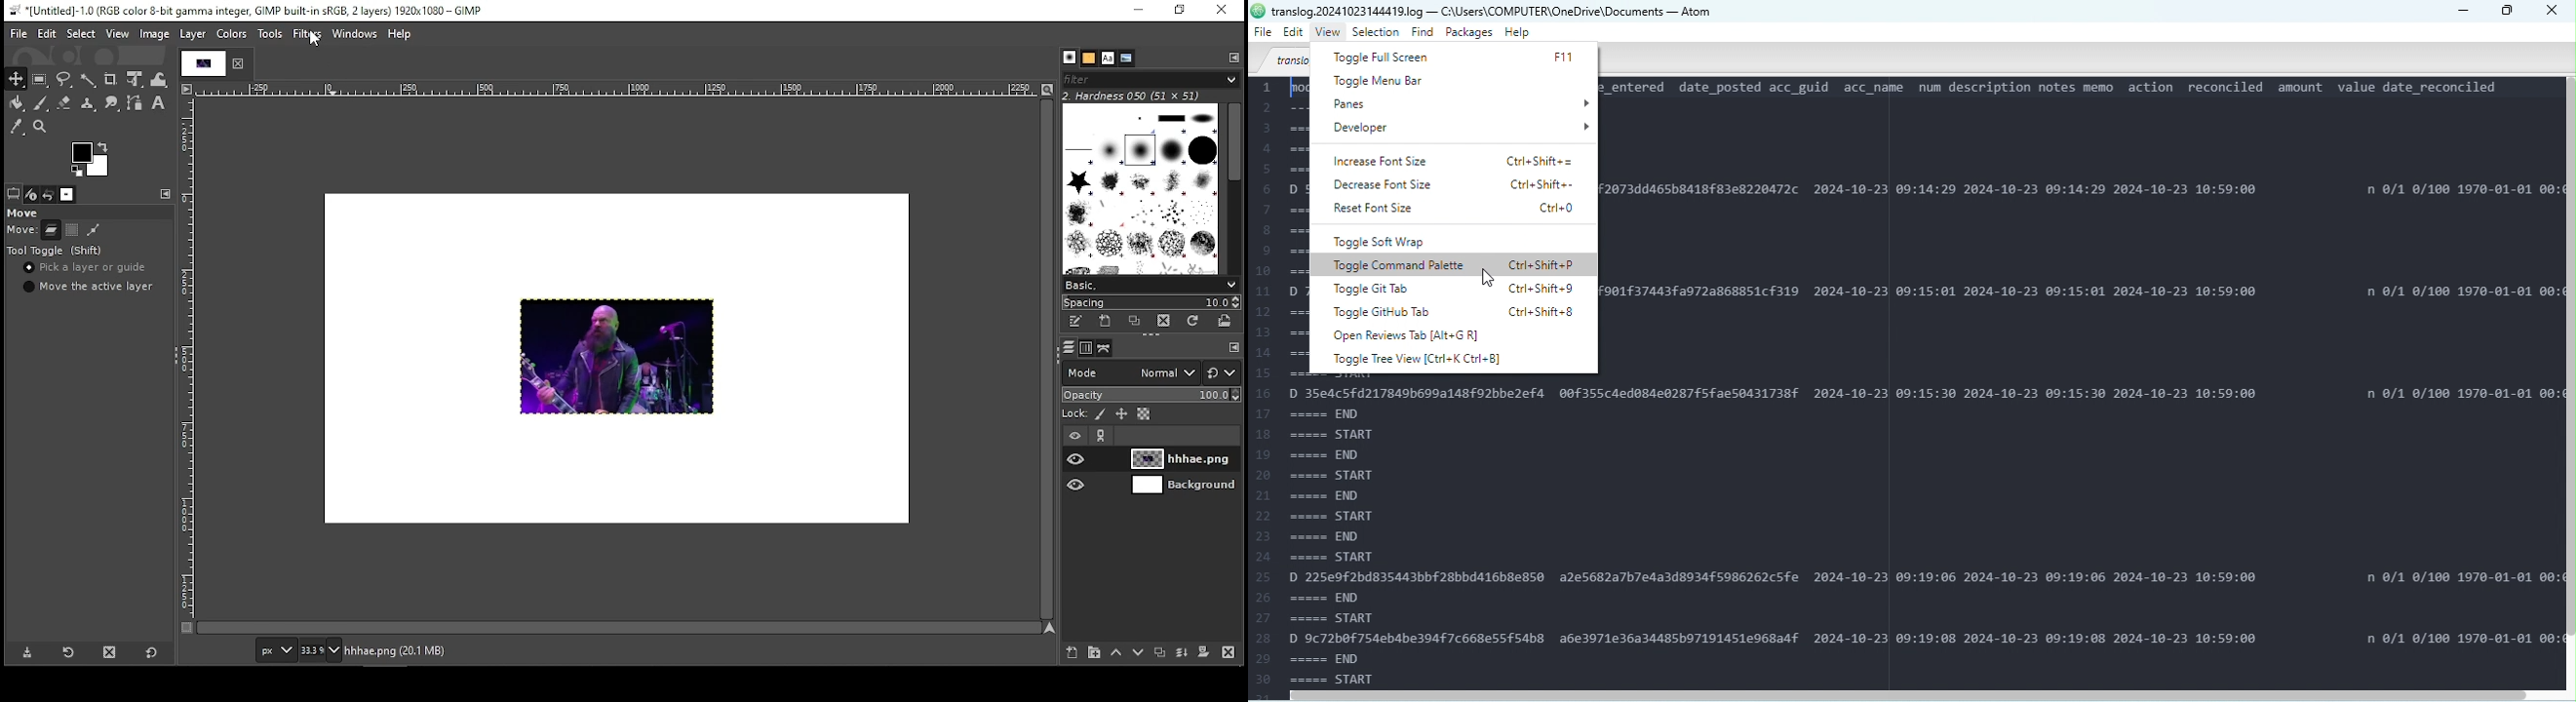 The image size is (2576, 728). What do you see at coordinates (1917, 694) in the screenshot?
I see `Horizontal scroll bar` at bounding box center [1917, 694].